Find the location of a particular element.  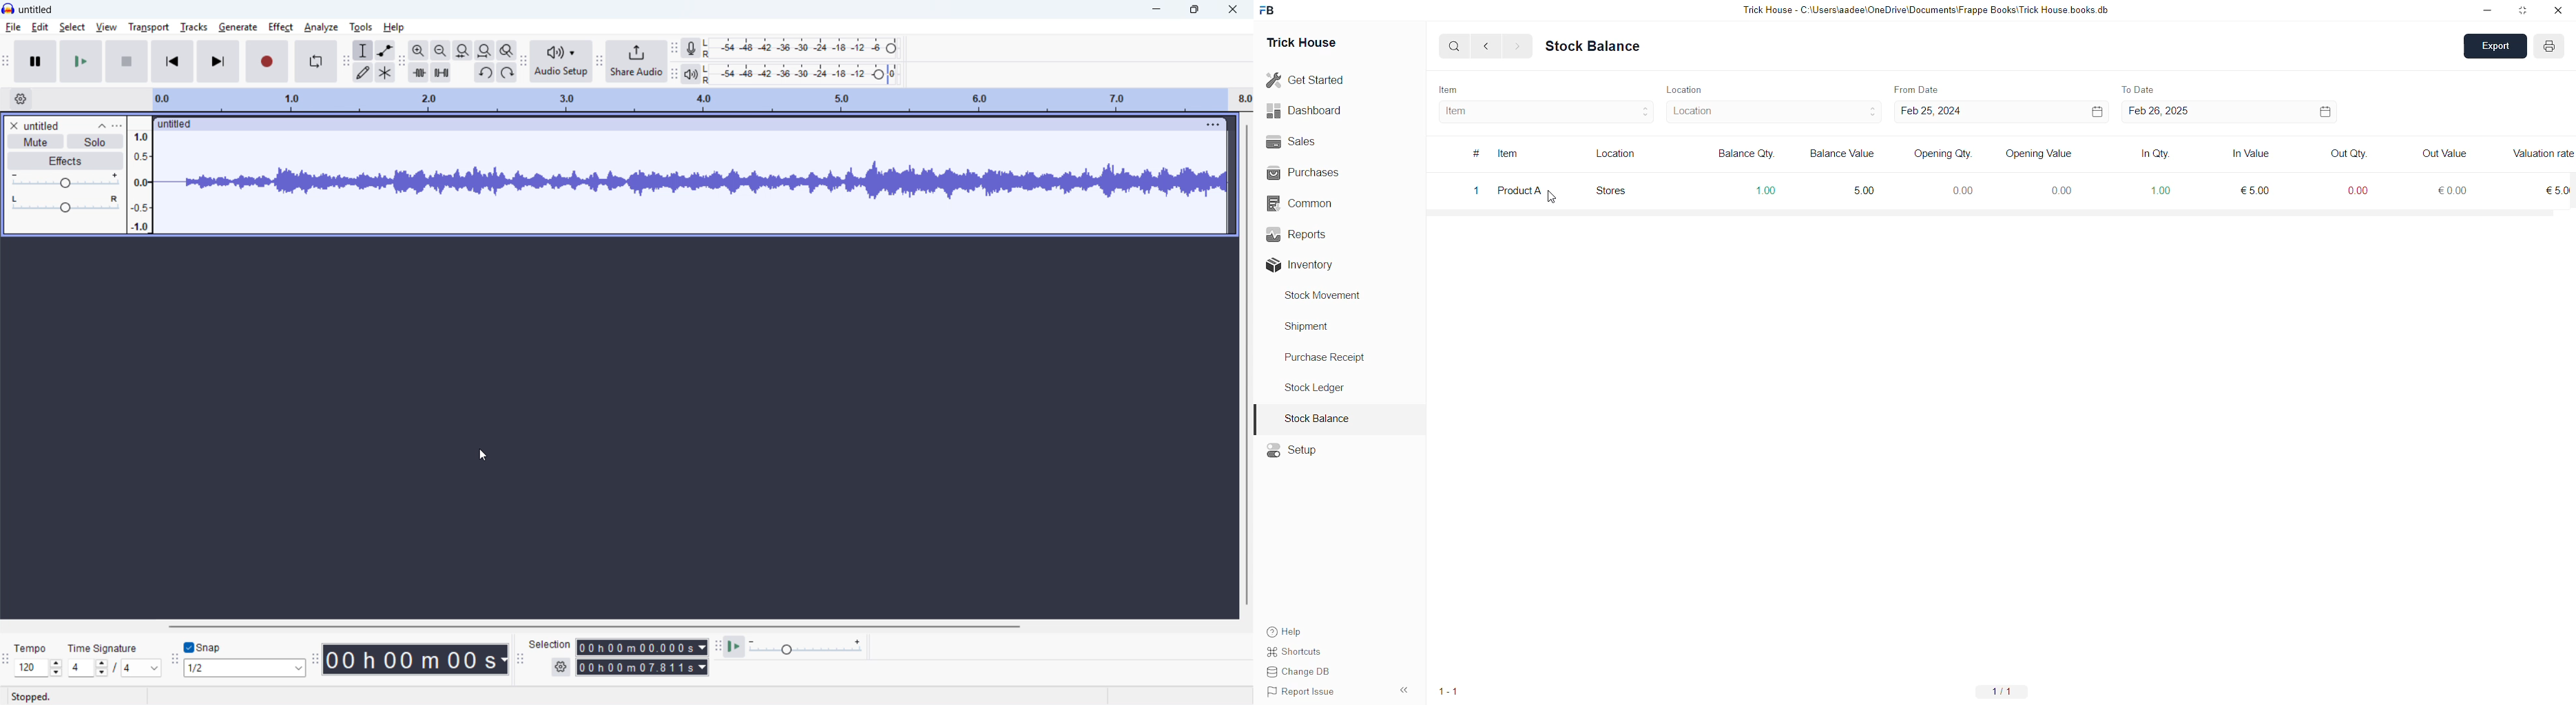

Playback metre toolbar  is located at coordinates (673, 76).